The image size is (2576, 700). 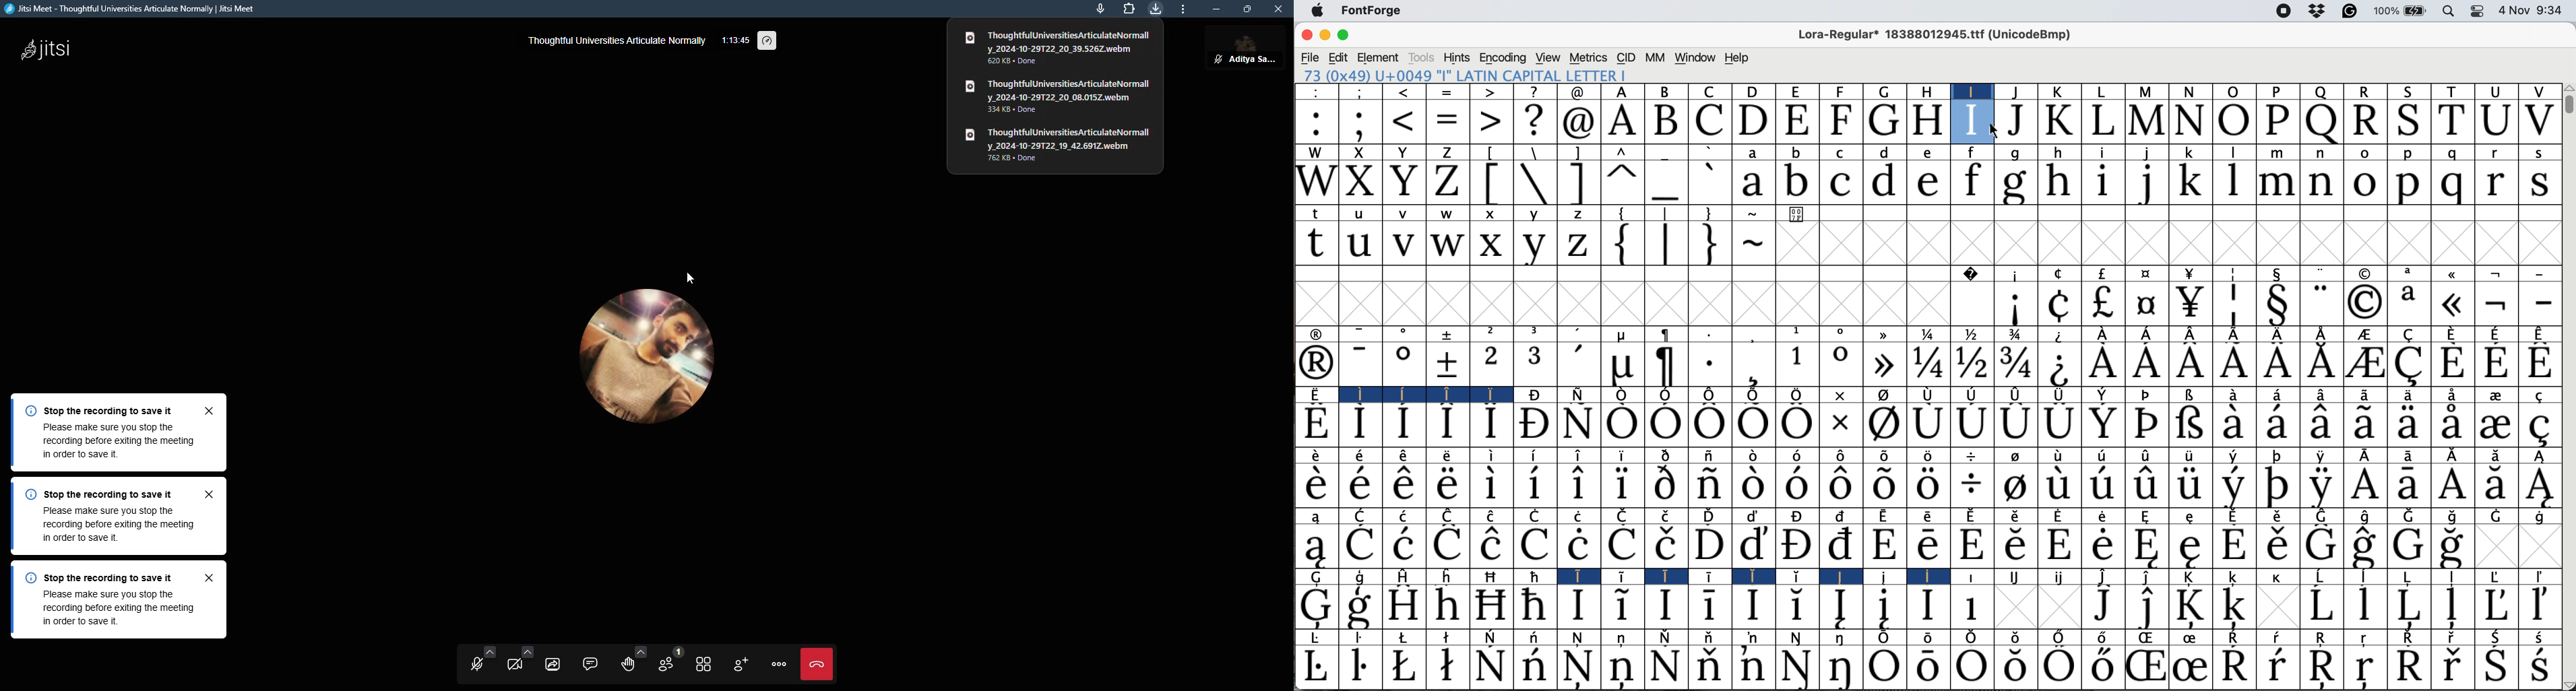 What do you see at coordinates (1888, 91) in the screenshot?
I see `G` at bounding box center [1888, 91].